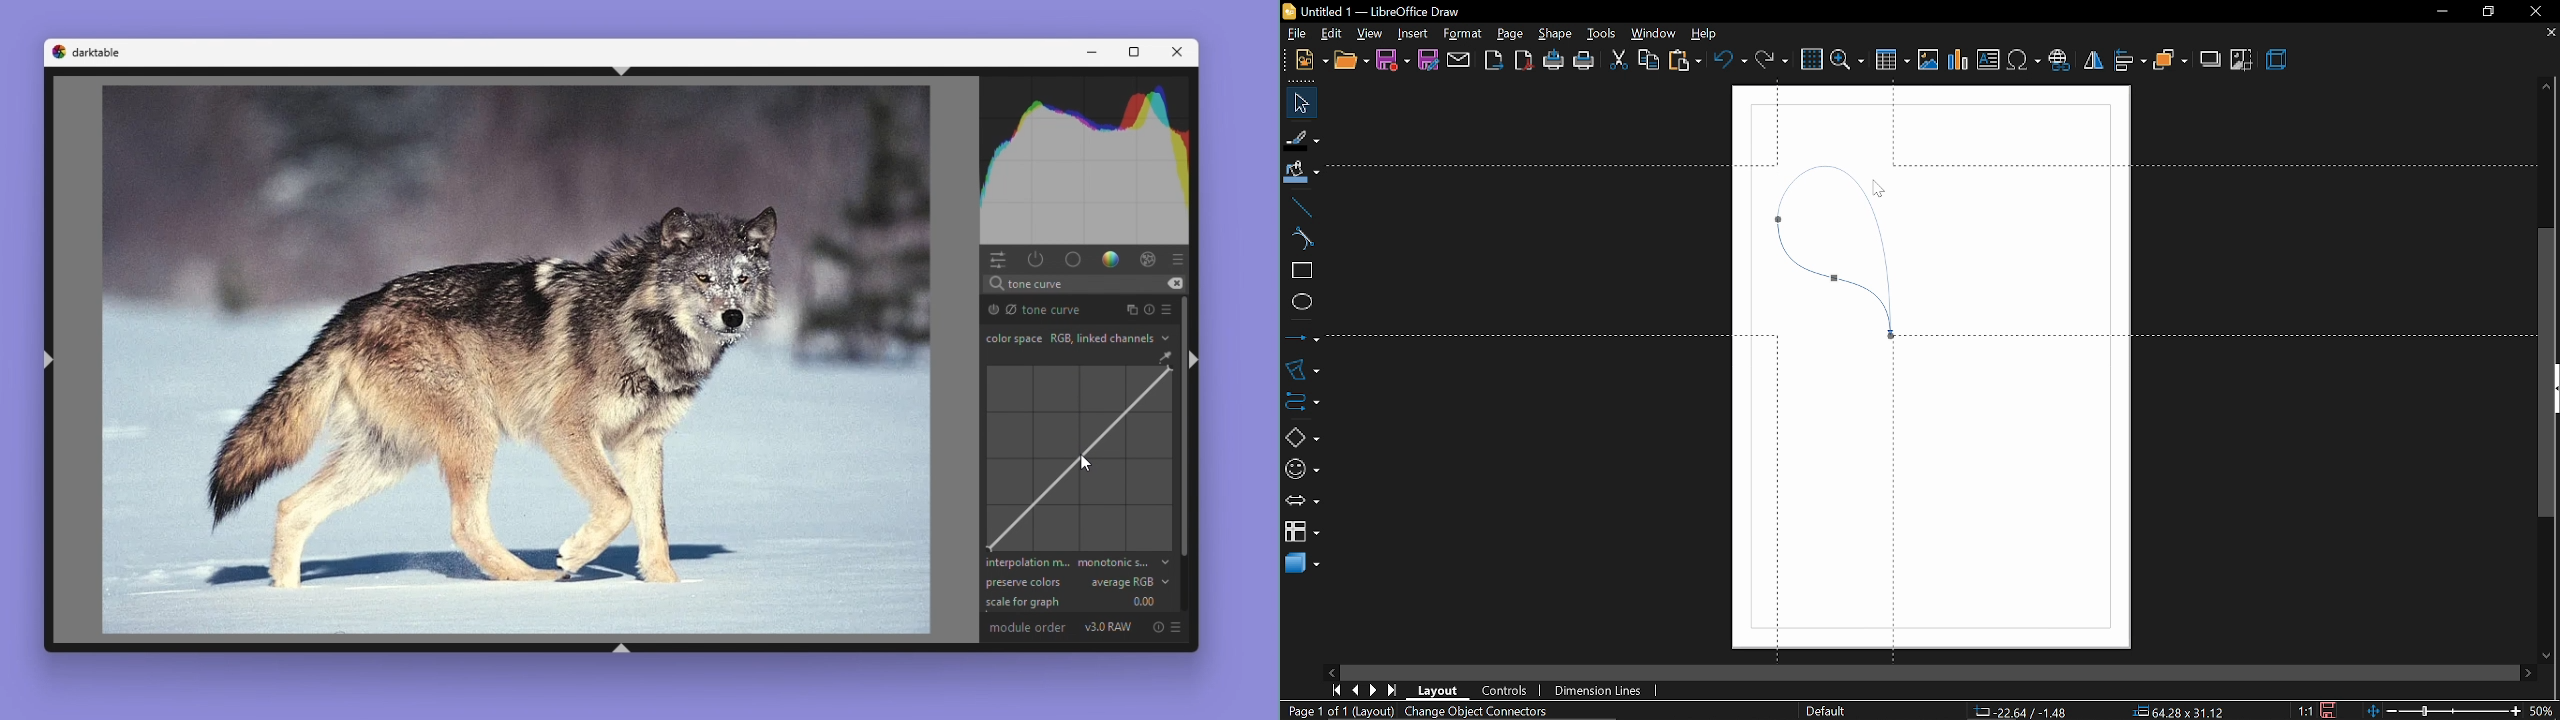  I want to click on Cursor, so click(1088, 463).